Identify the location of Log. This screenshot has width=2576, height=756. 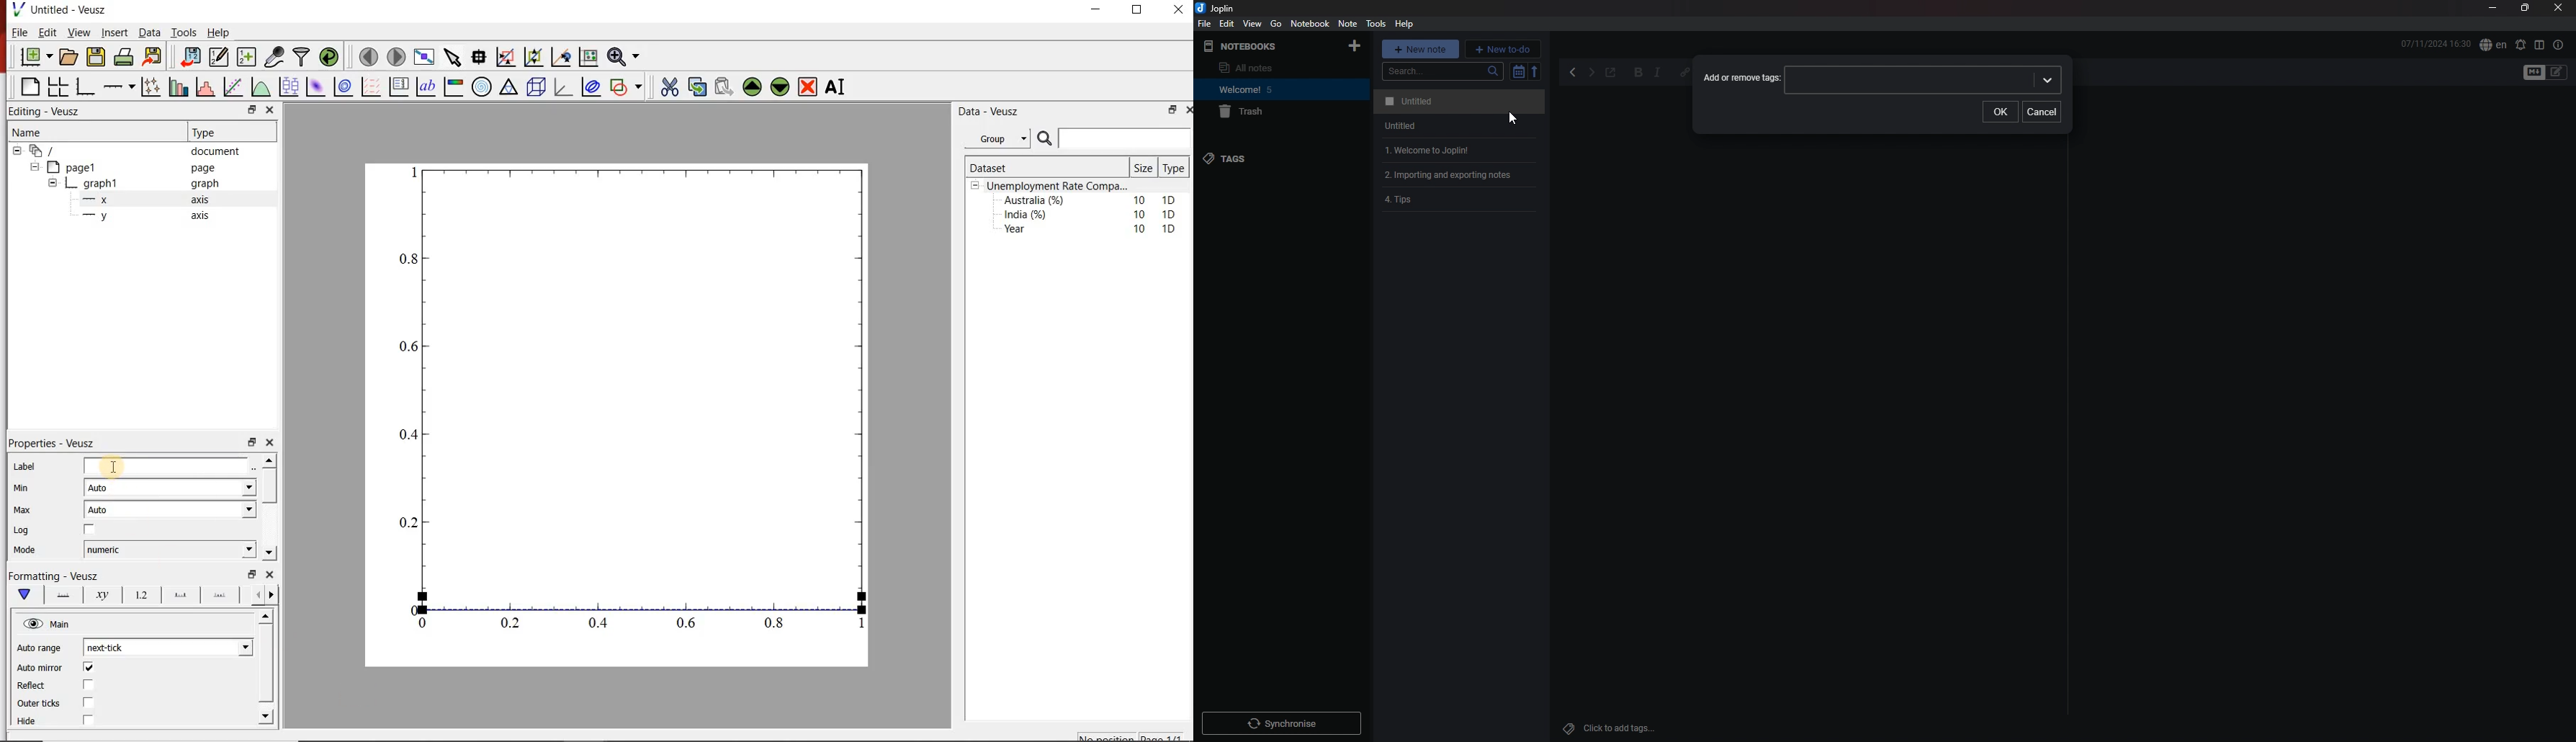
(26, 532).